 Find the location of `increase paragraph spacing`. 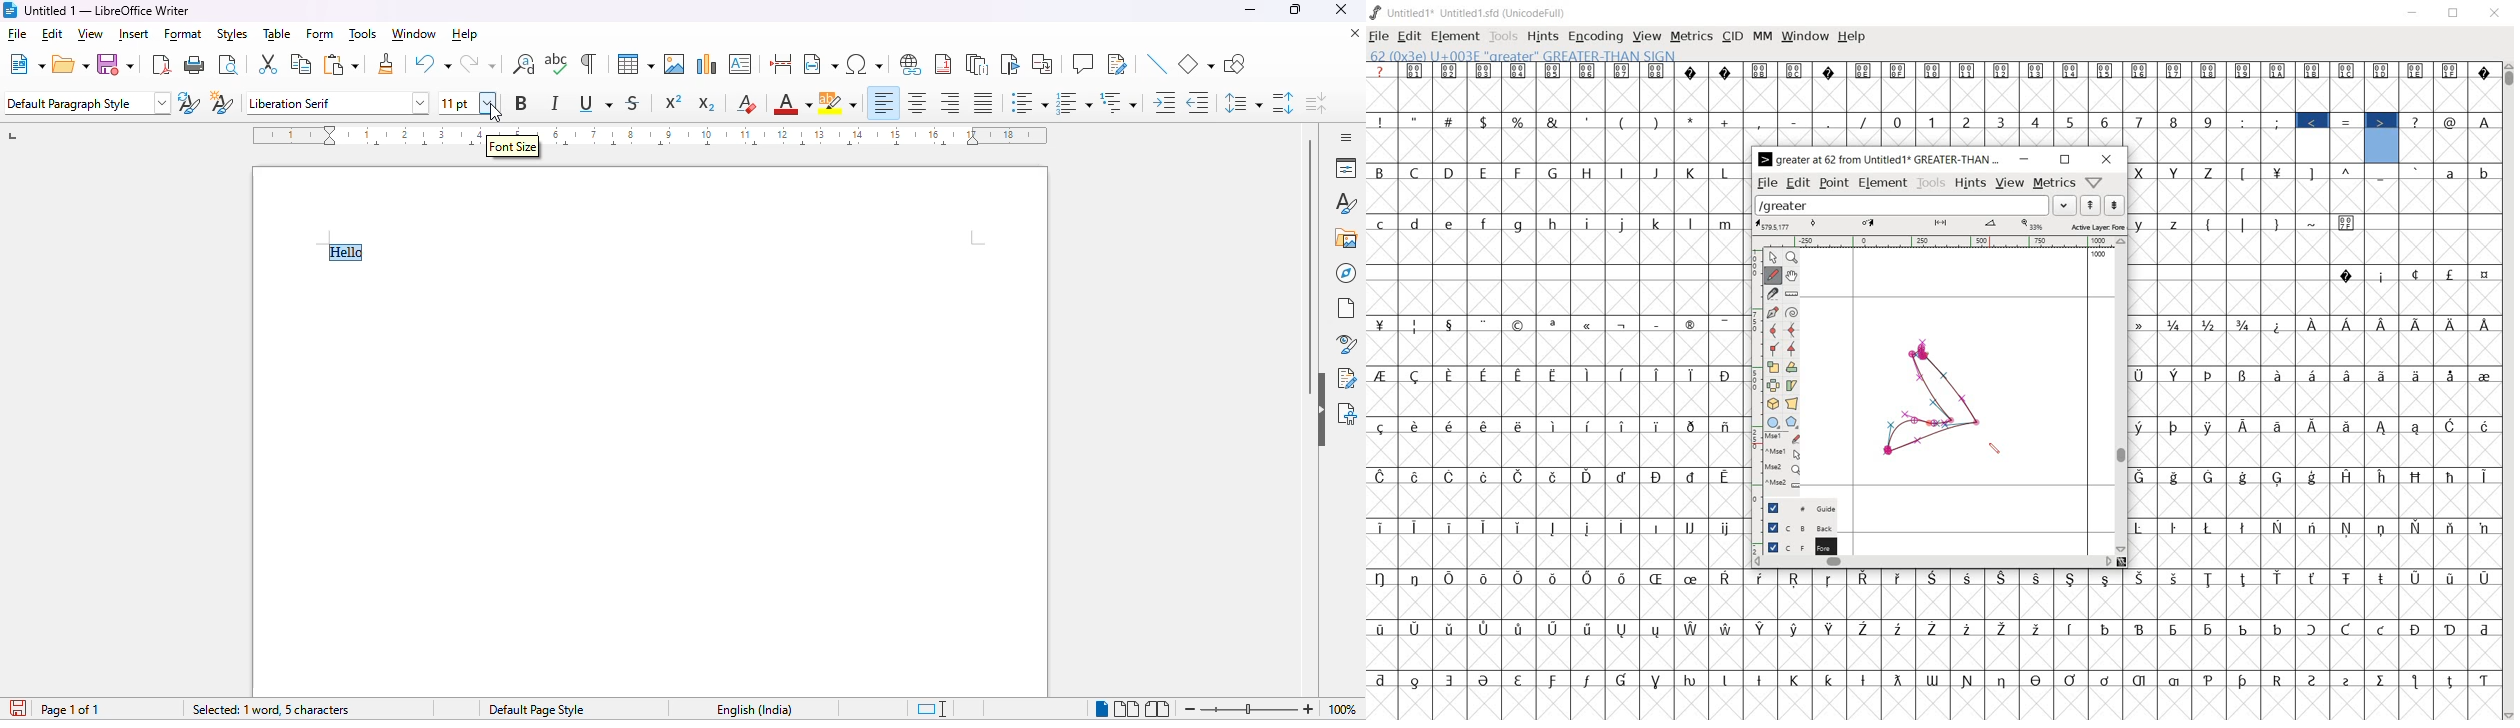

increase paragraph spacing is located at coordinates (1284, 104).